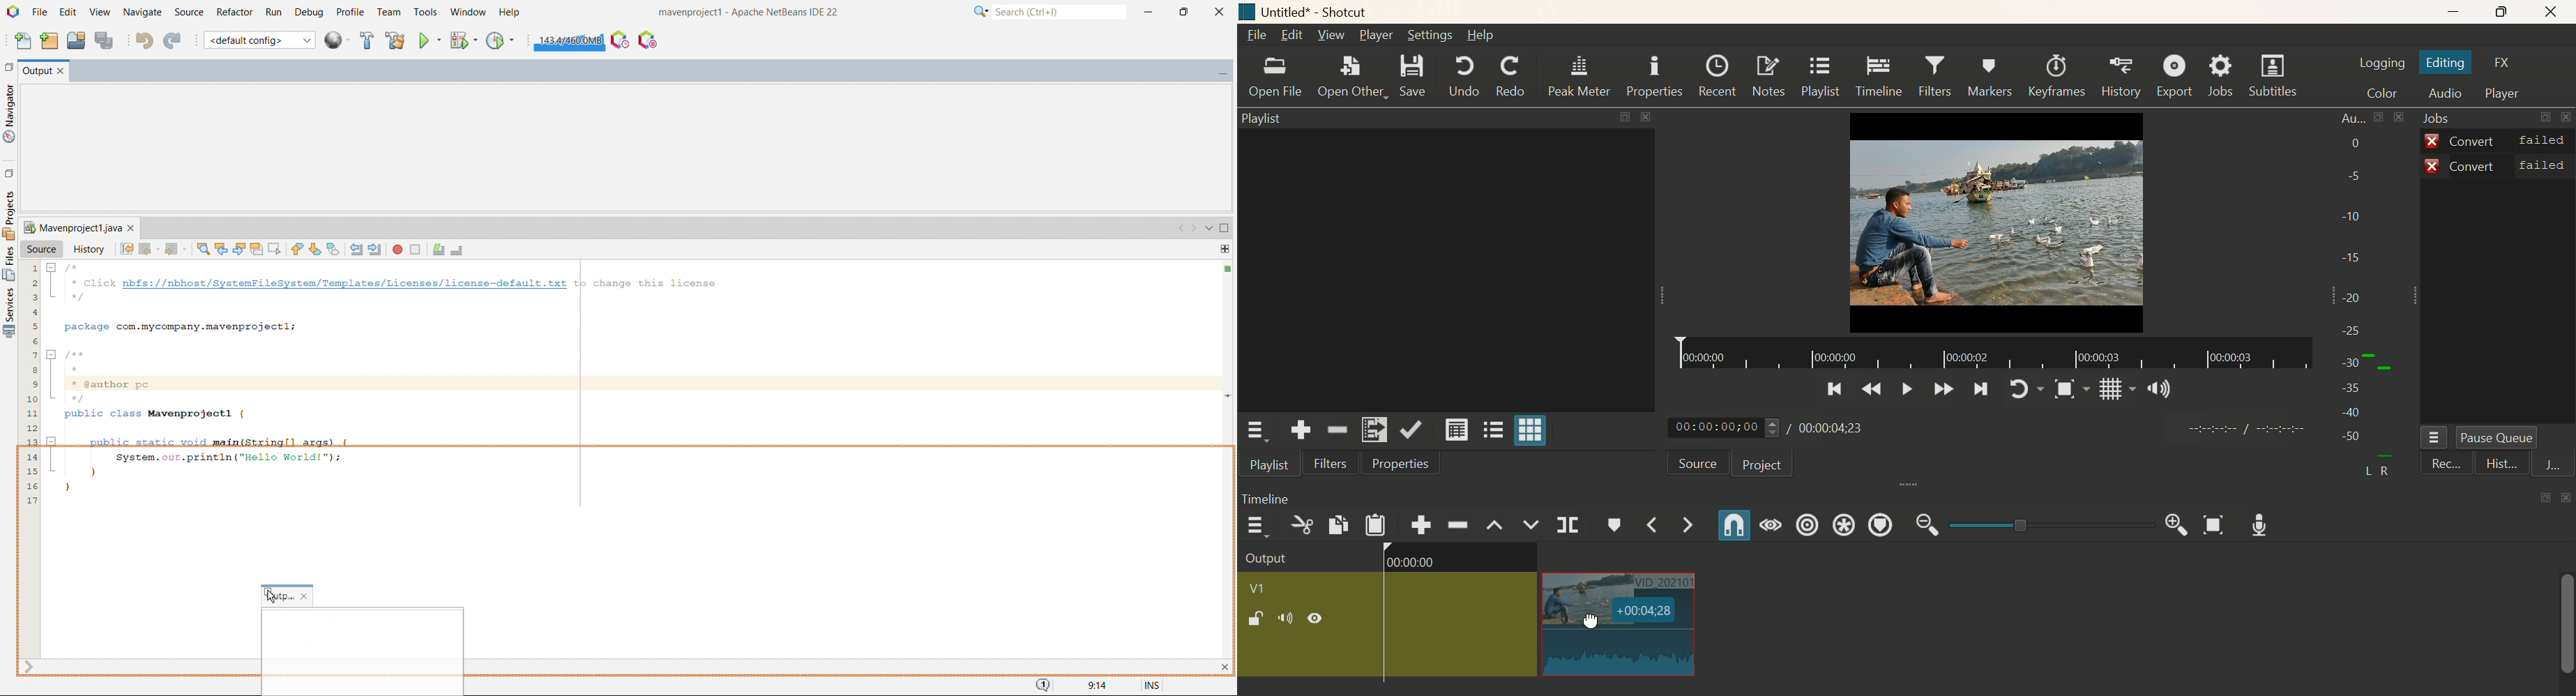  I want to click on Playlist Menu, so click(1261, 433).